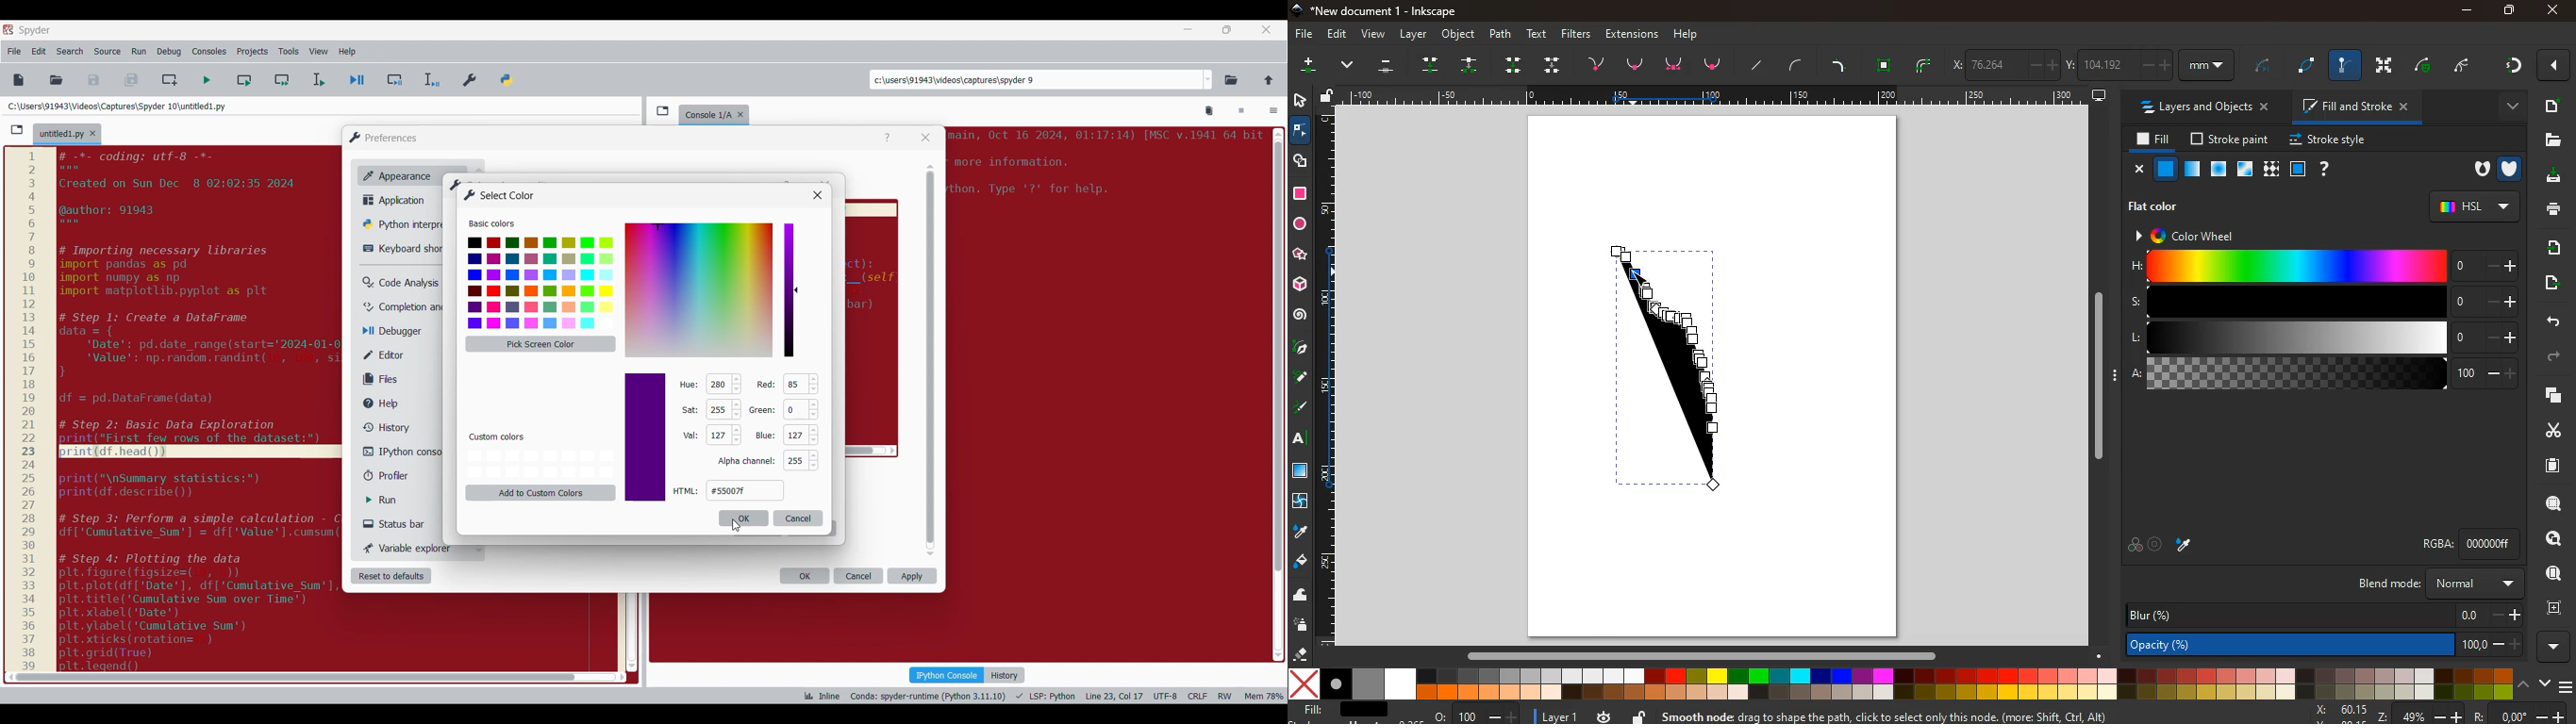 This screenshot has height=728, width=2576. Describe the element at coordinates (1276, 391) in the screenshot. I see `scroll bar` at that location.